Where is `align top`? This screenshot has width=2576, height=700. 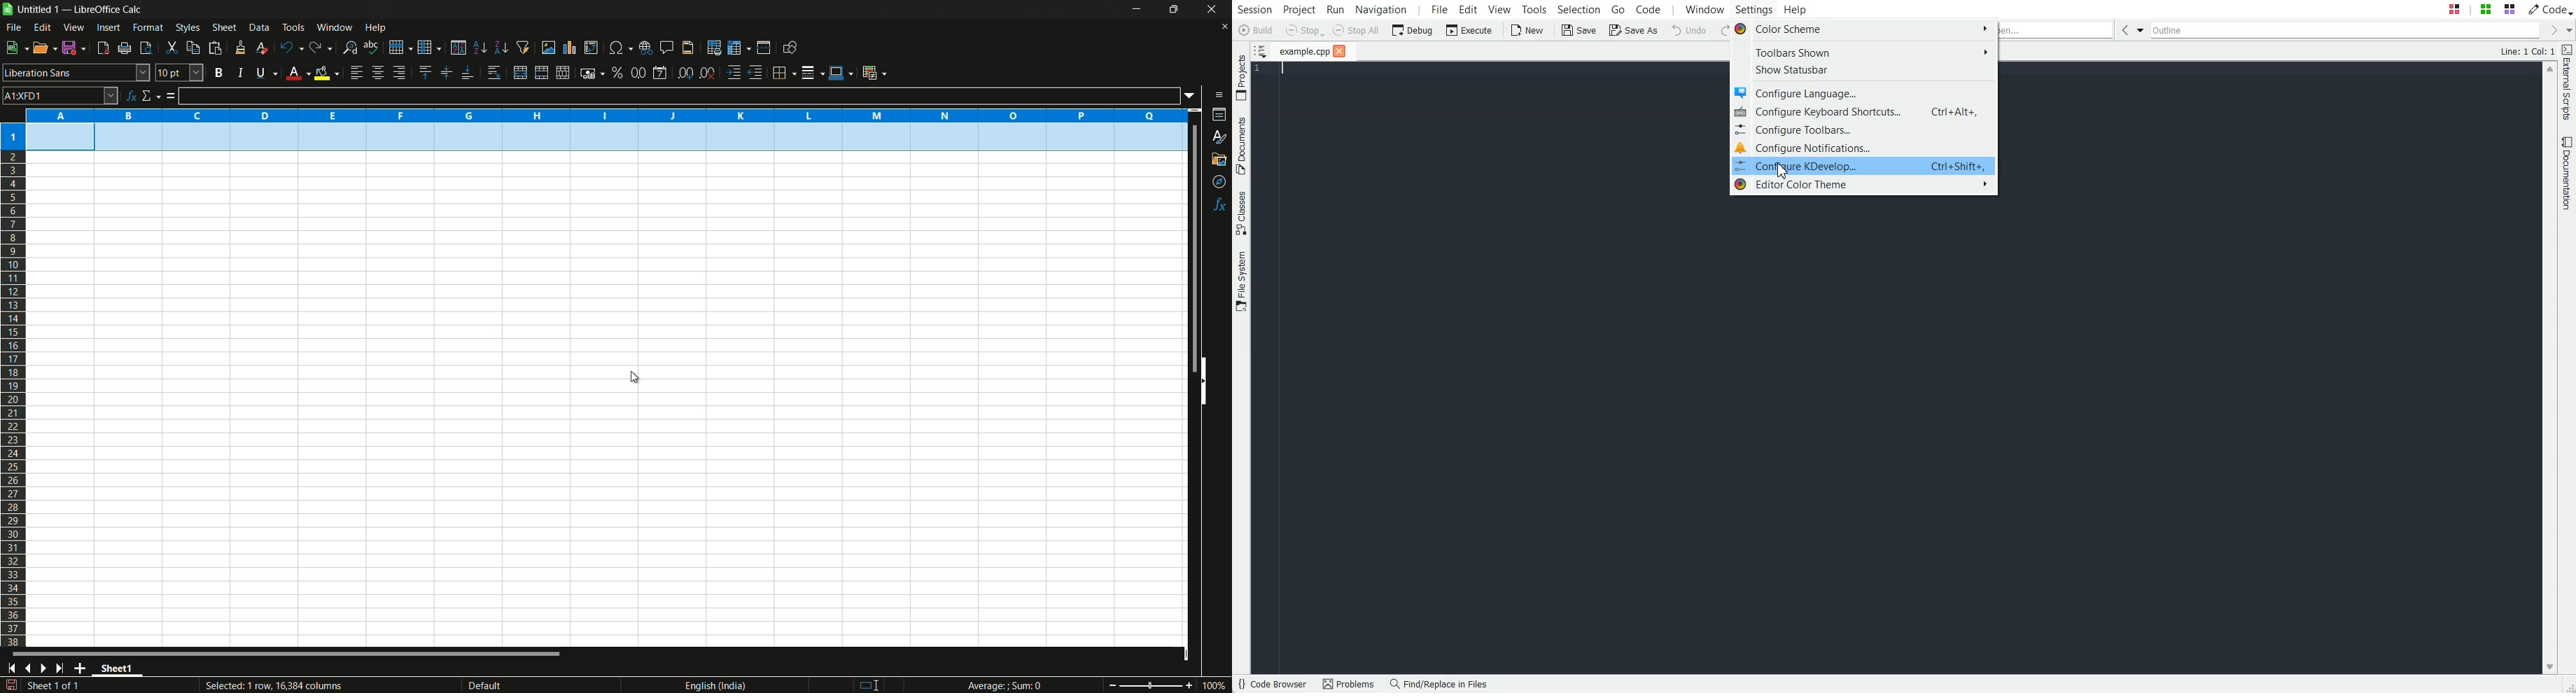
align top is located at coordinates (424, 73).